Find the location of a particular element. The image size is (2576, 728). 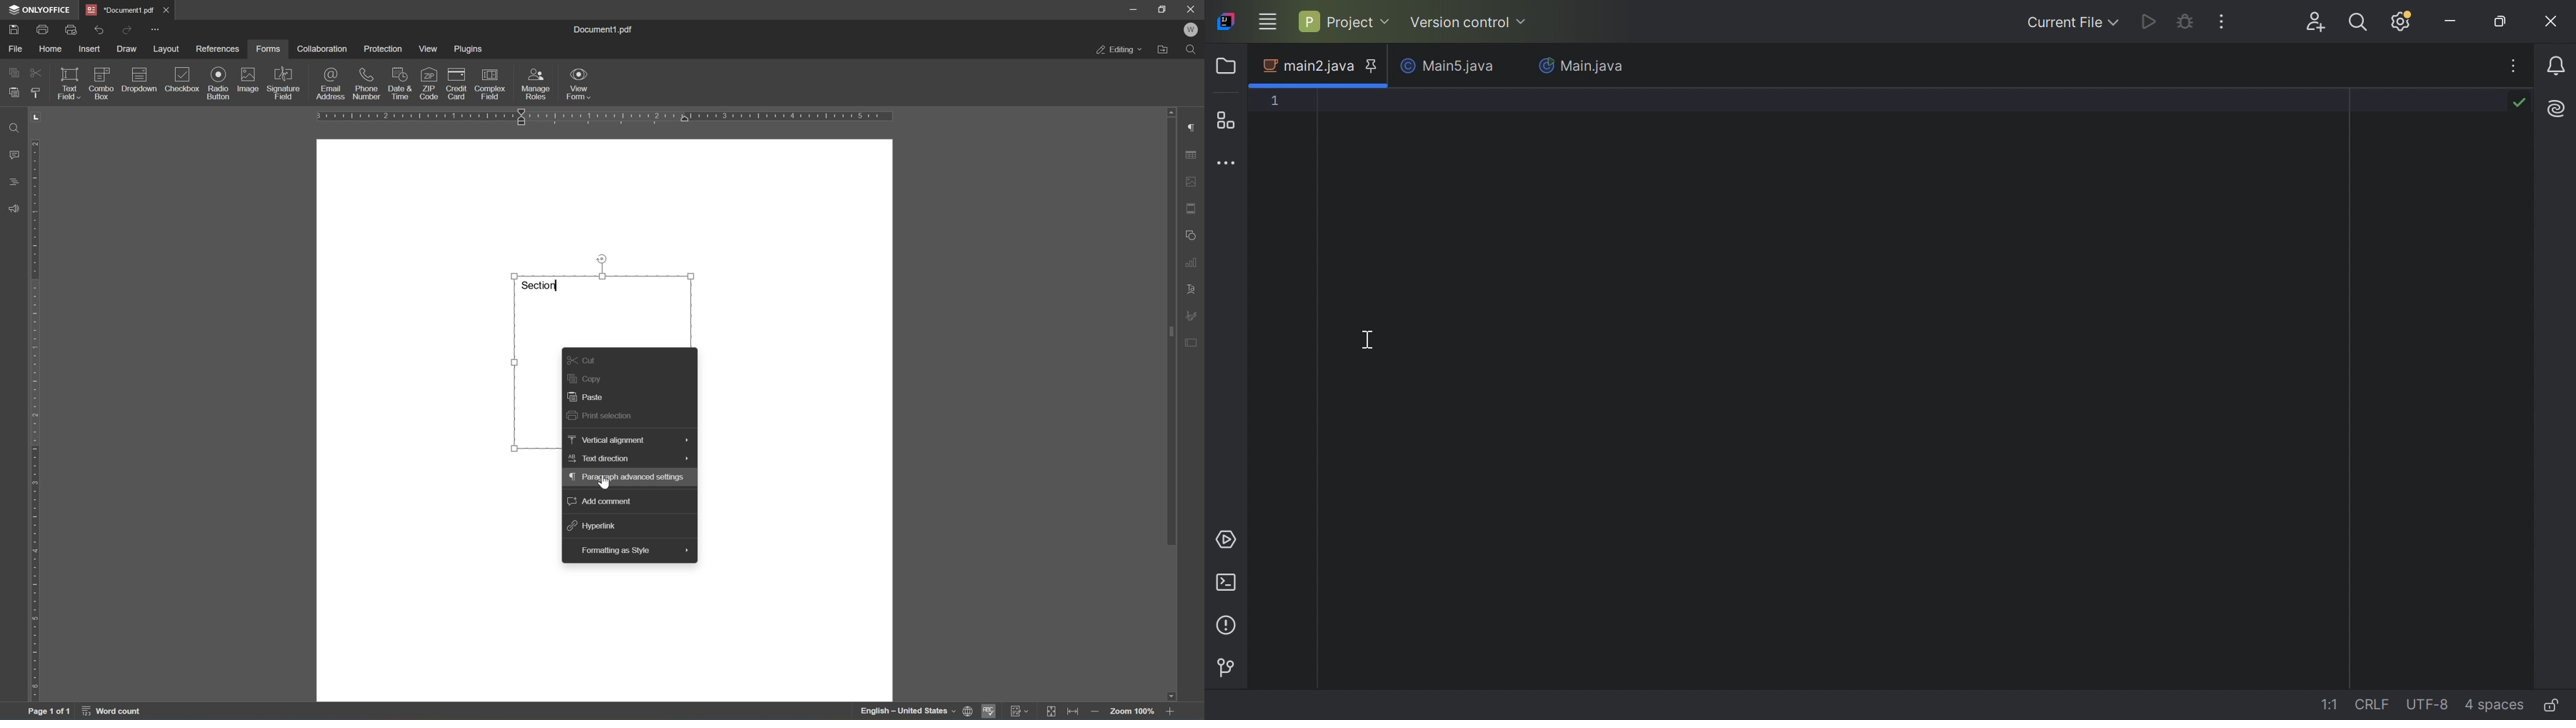

set document language is located at coordinates (914, 711).